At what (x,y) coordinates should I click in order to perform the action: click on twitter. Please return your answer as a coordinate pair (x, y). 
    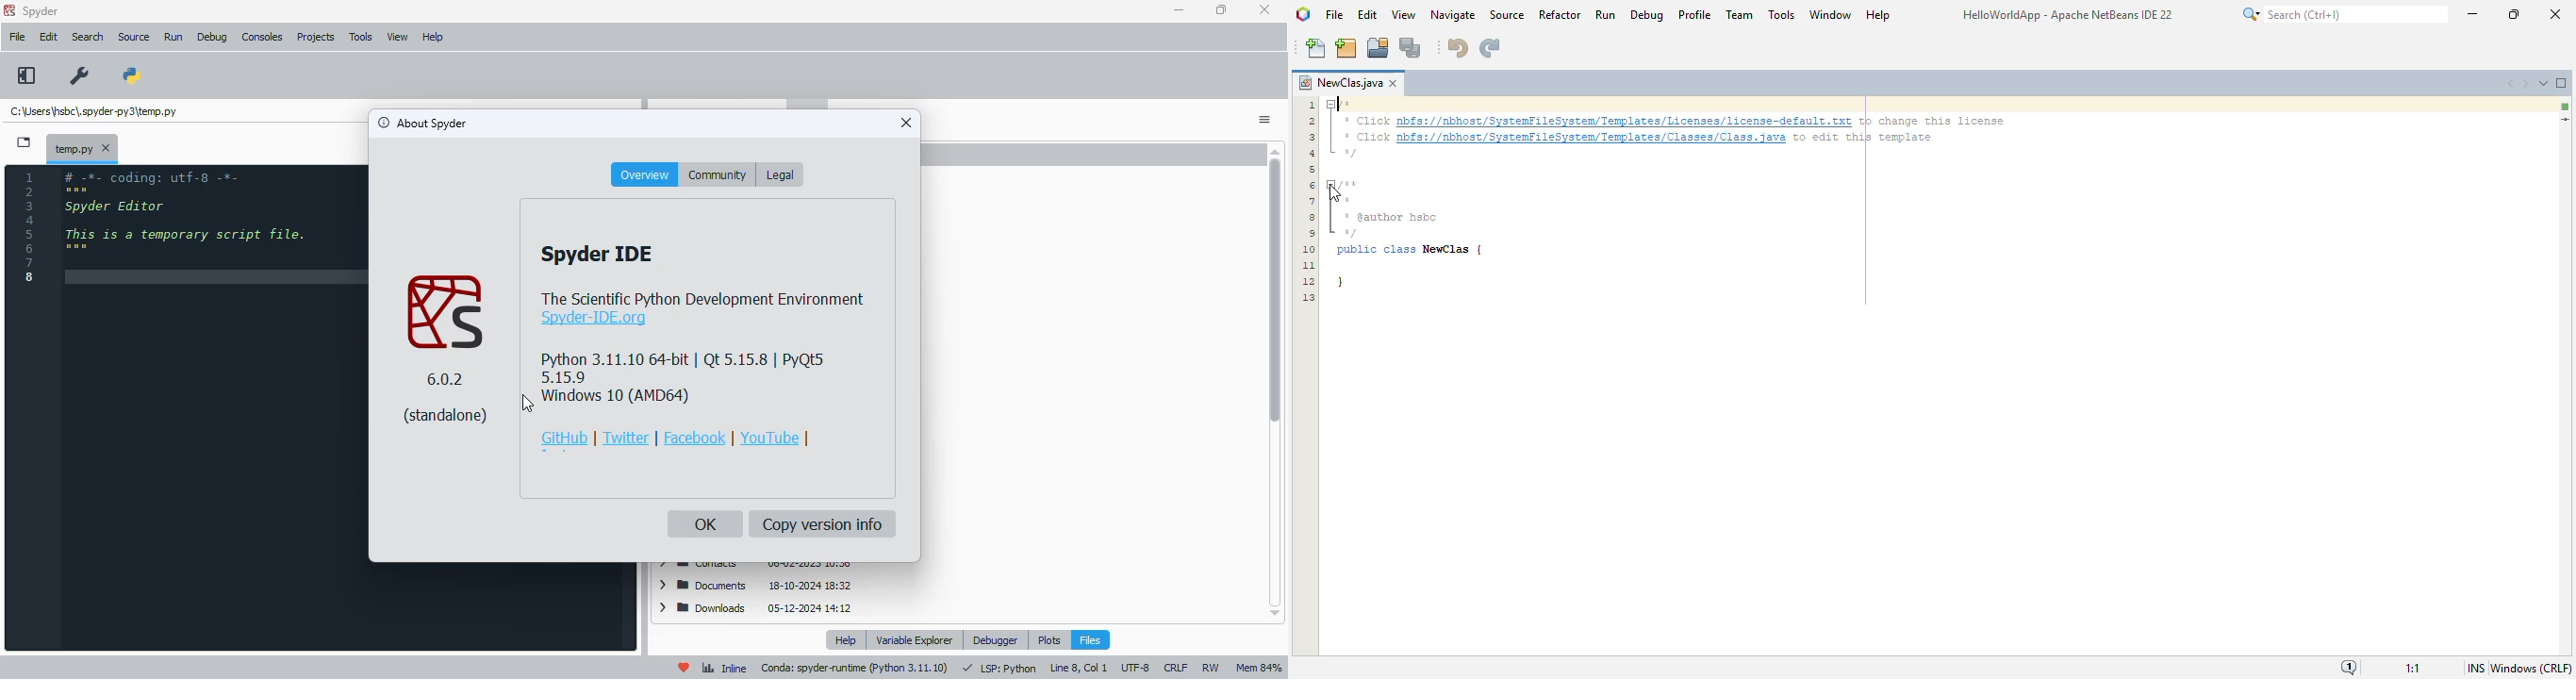
    Looking at the image, I should click on (625, 439).